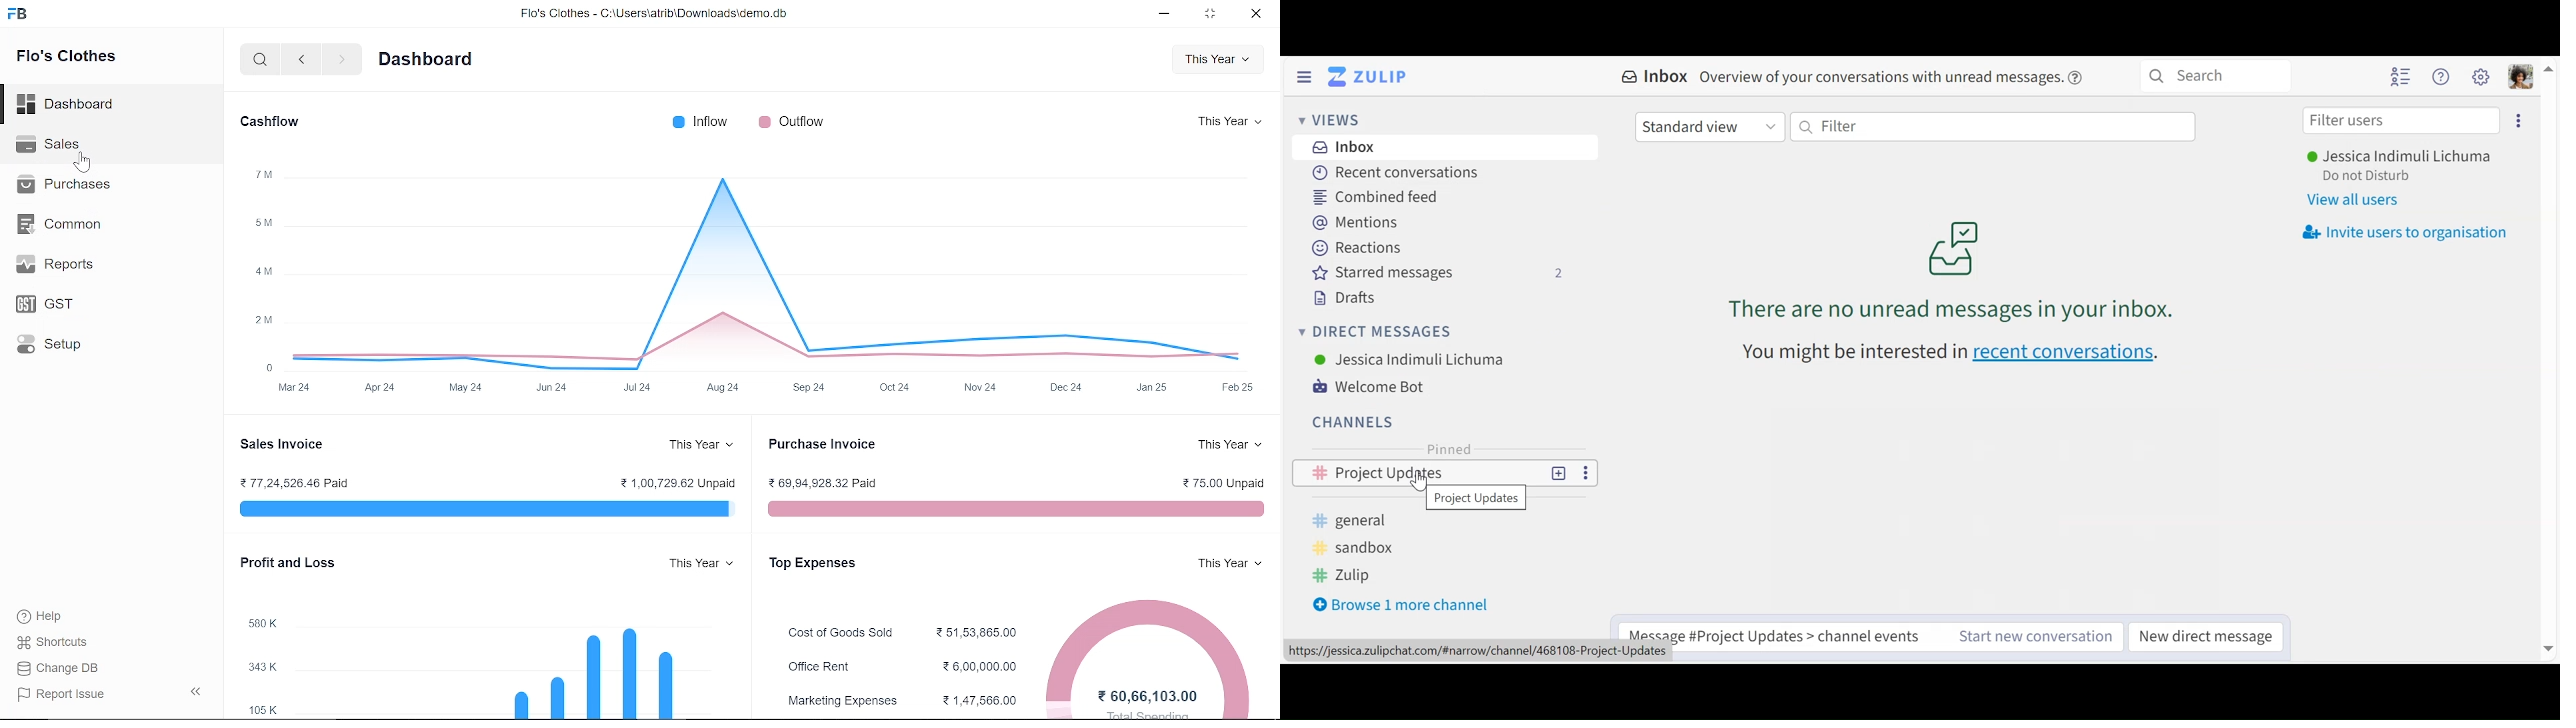 Image resolution: width=2576 pixels, height=728 pixels. I want to click on Main menu, so click(2481, 77).